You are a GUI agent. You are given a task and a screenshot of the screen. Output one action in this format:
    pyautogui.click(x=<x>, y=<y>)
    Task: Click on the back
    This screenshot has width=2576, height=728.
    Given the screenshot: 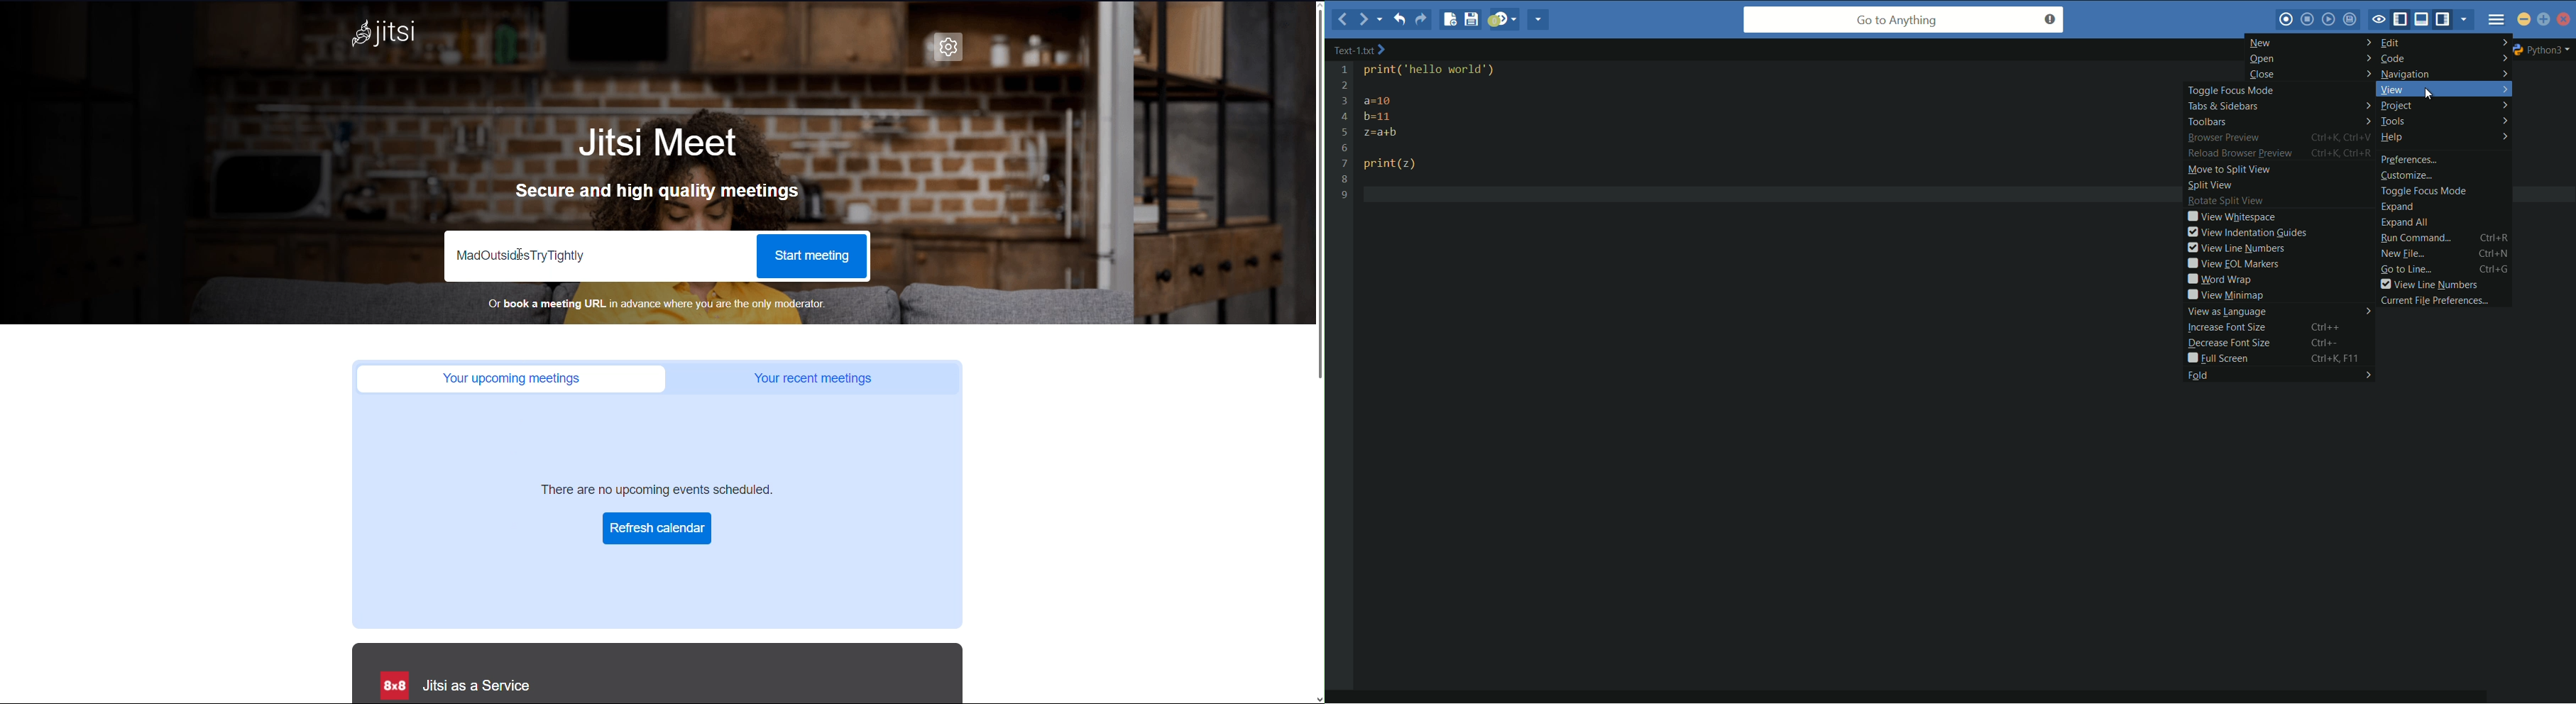 What is the action you would take?
    pyautogui.click(x=1340, y=21)
    